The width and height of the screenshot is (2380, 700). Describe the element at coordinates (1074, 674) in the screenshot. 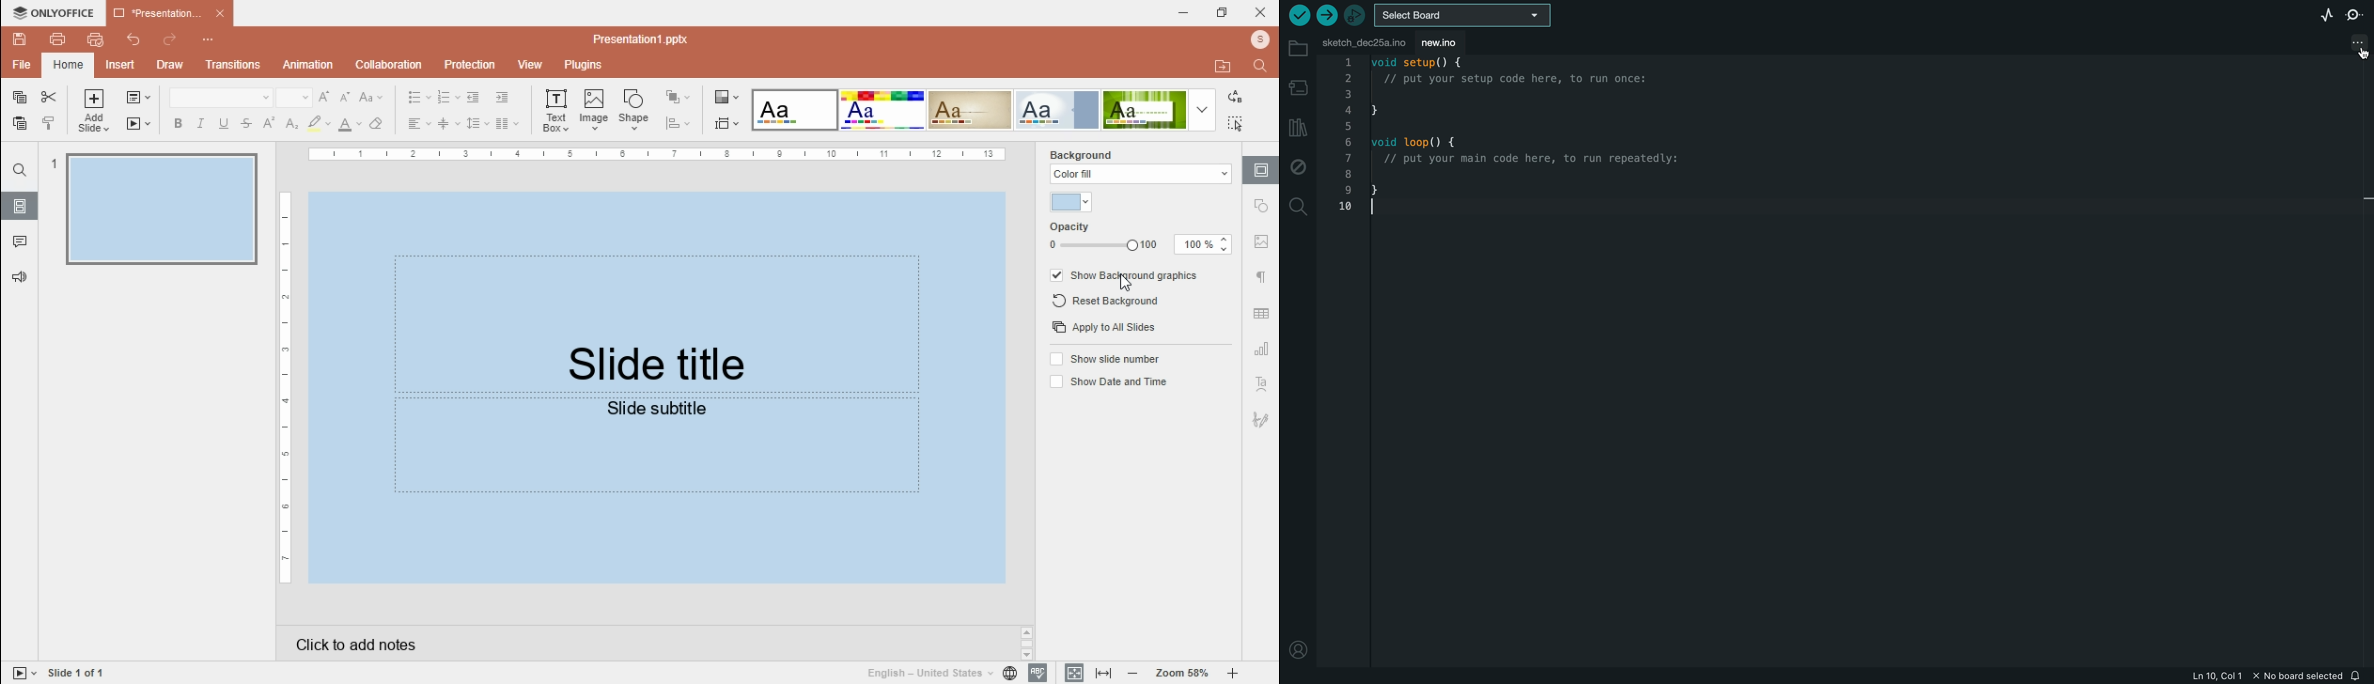

I see `fit window` at that location.